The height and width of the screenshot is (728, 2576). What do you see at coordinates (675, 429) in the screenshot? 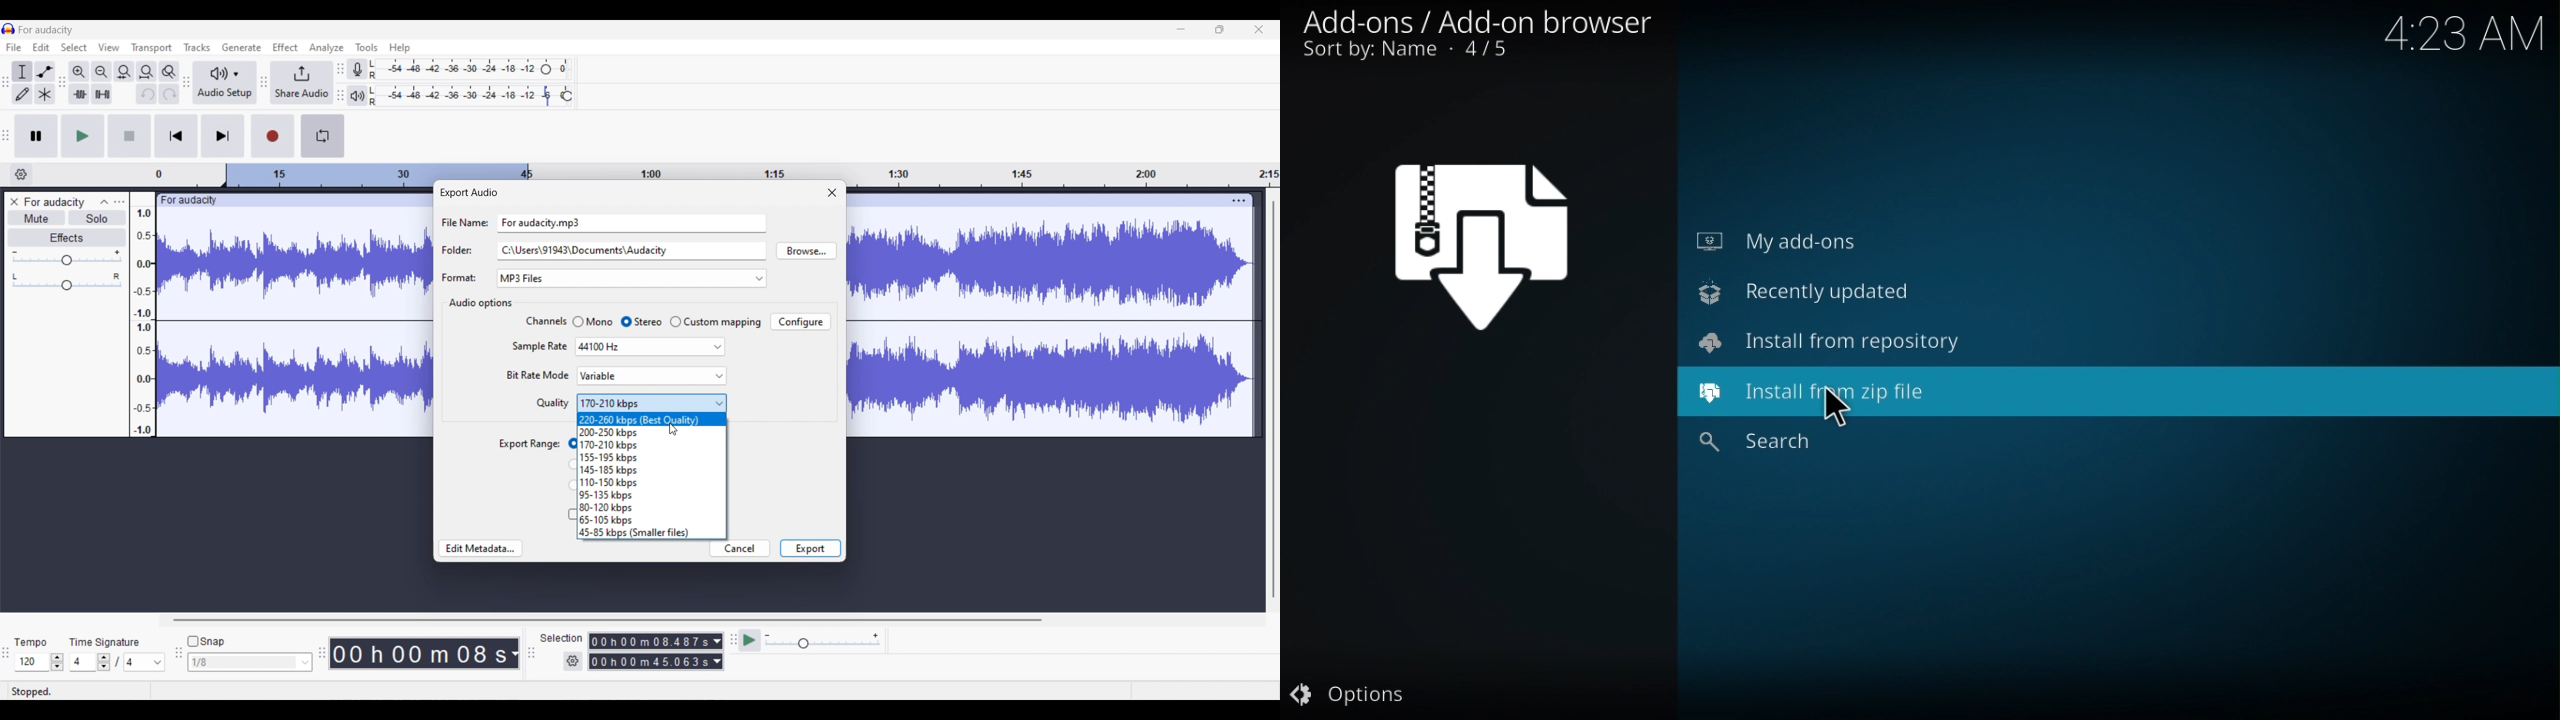
I see `Cursor` at bounding box center [675, 429].